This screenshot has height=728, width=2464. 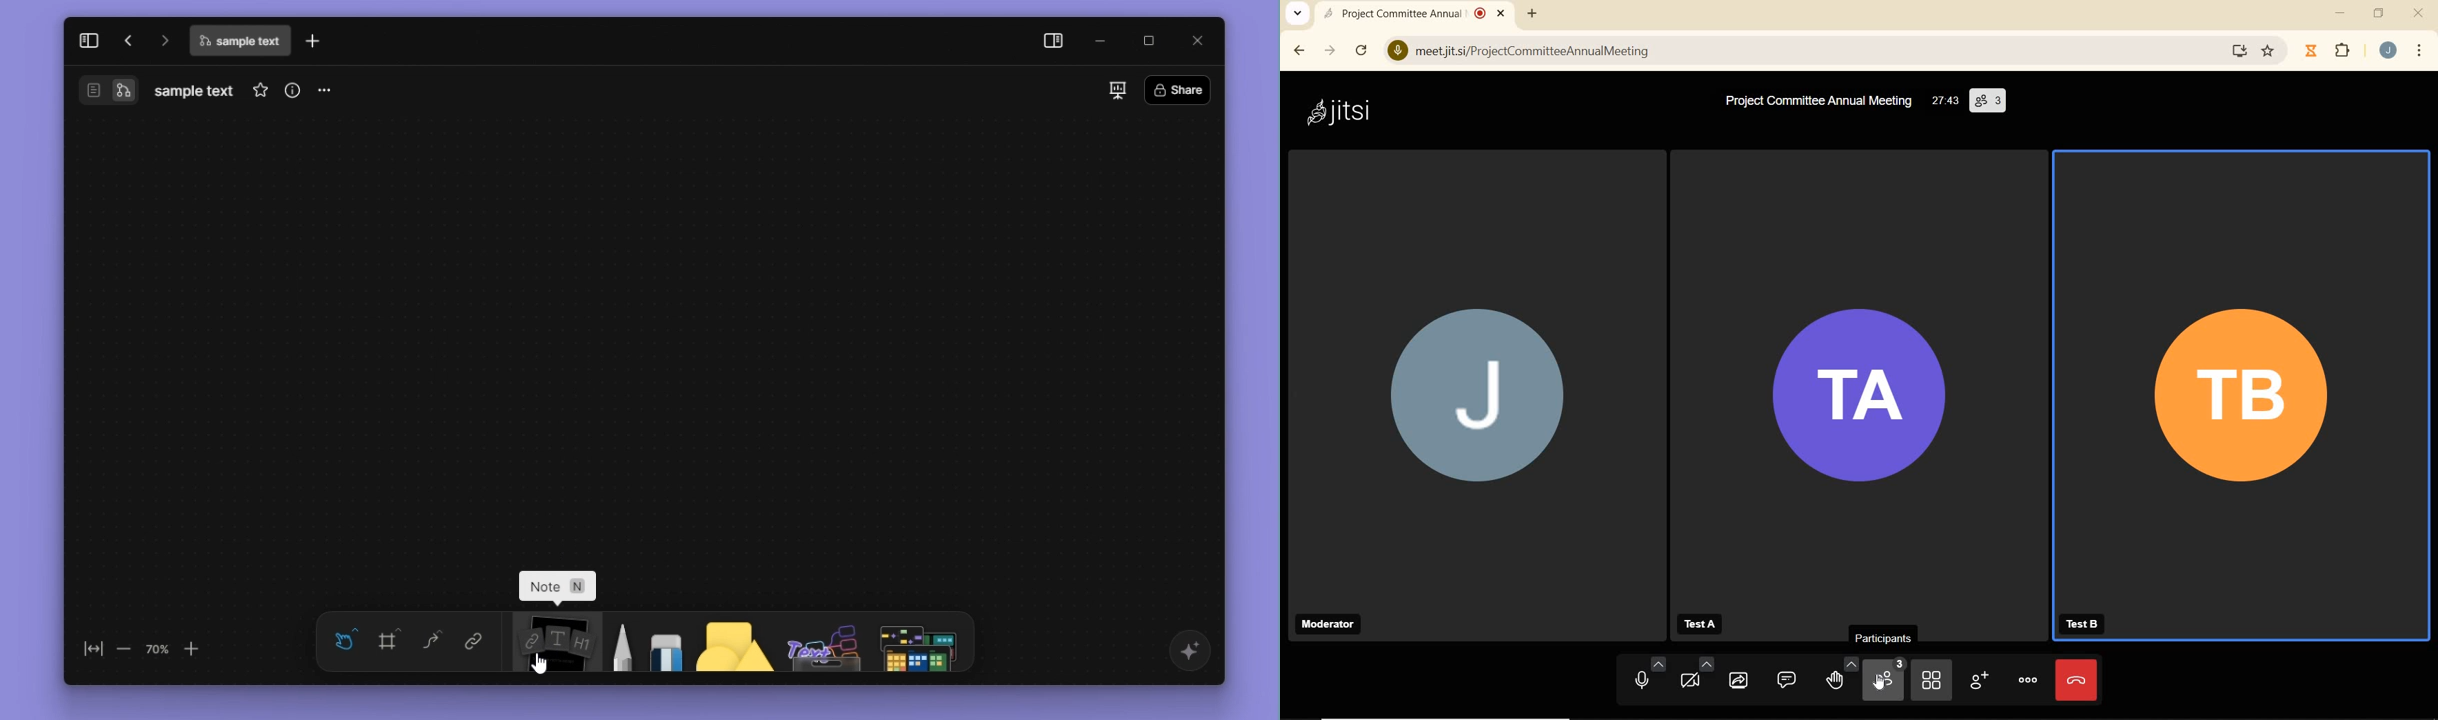 What do you see at coordinates (2243, 377) in the screenshot?
I see `TB` at bounding box center [2243, 377].